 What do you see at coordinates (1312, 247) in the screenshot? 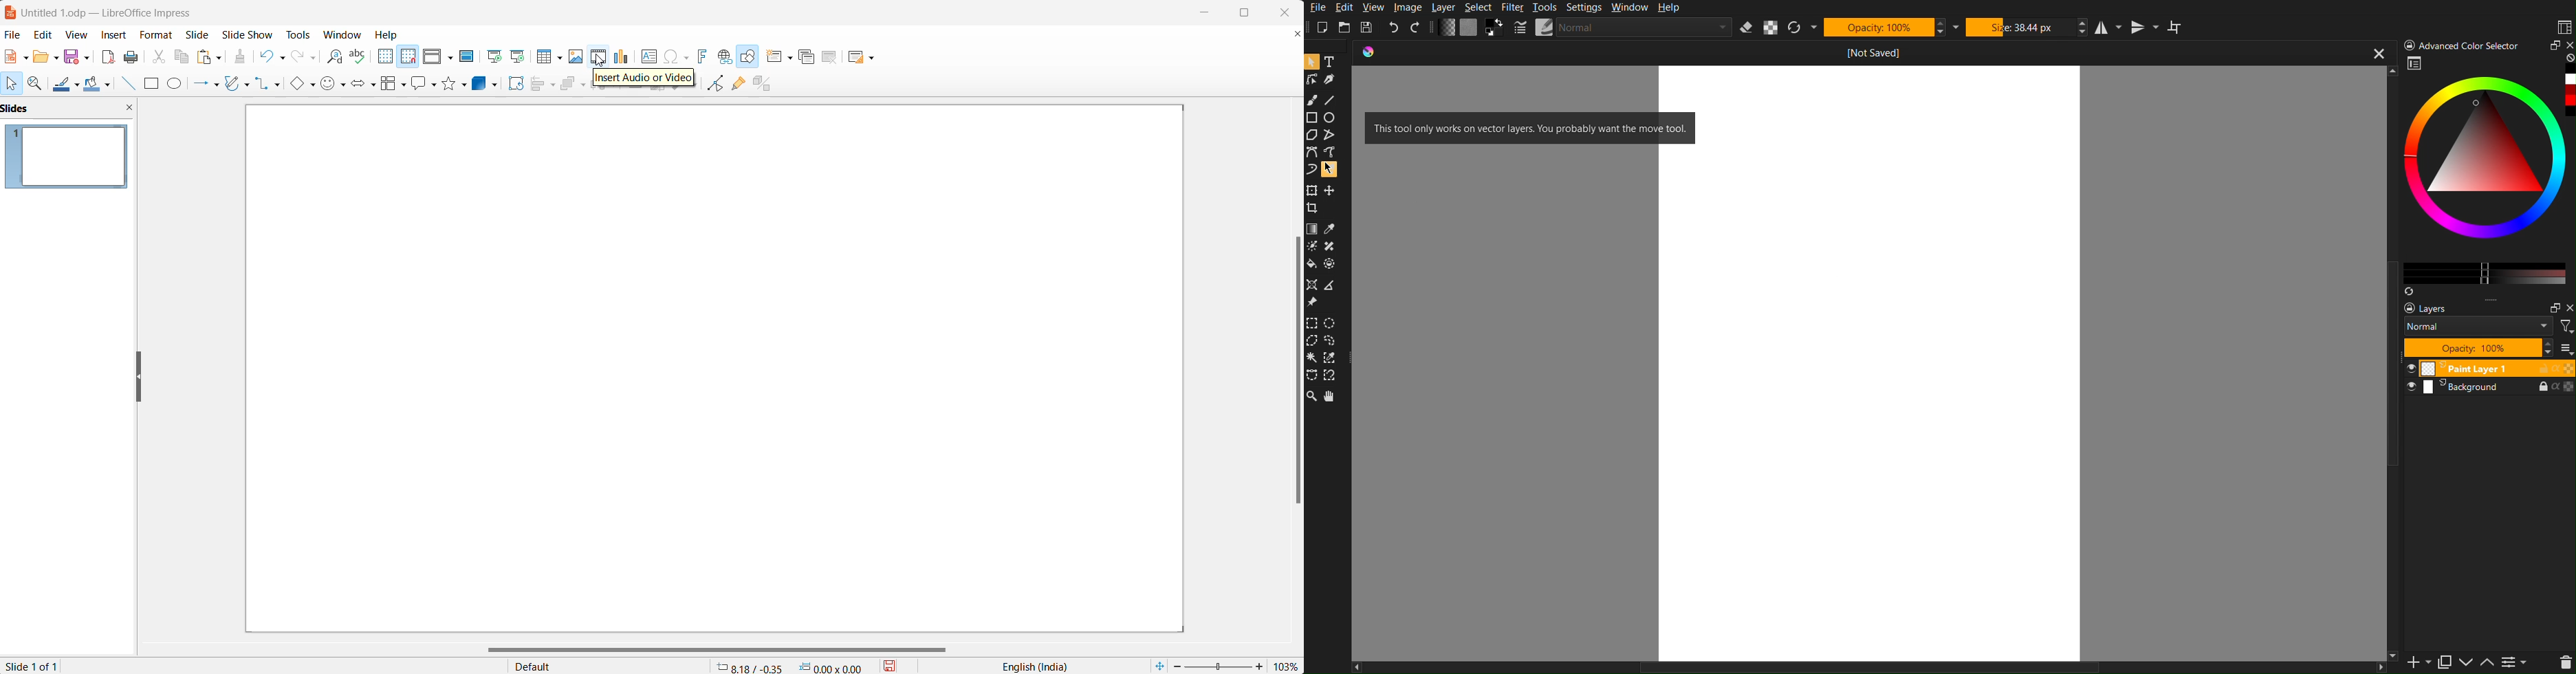
I see `Colorise Mask` at bounding box center [1312, 247].